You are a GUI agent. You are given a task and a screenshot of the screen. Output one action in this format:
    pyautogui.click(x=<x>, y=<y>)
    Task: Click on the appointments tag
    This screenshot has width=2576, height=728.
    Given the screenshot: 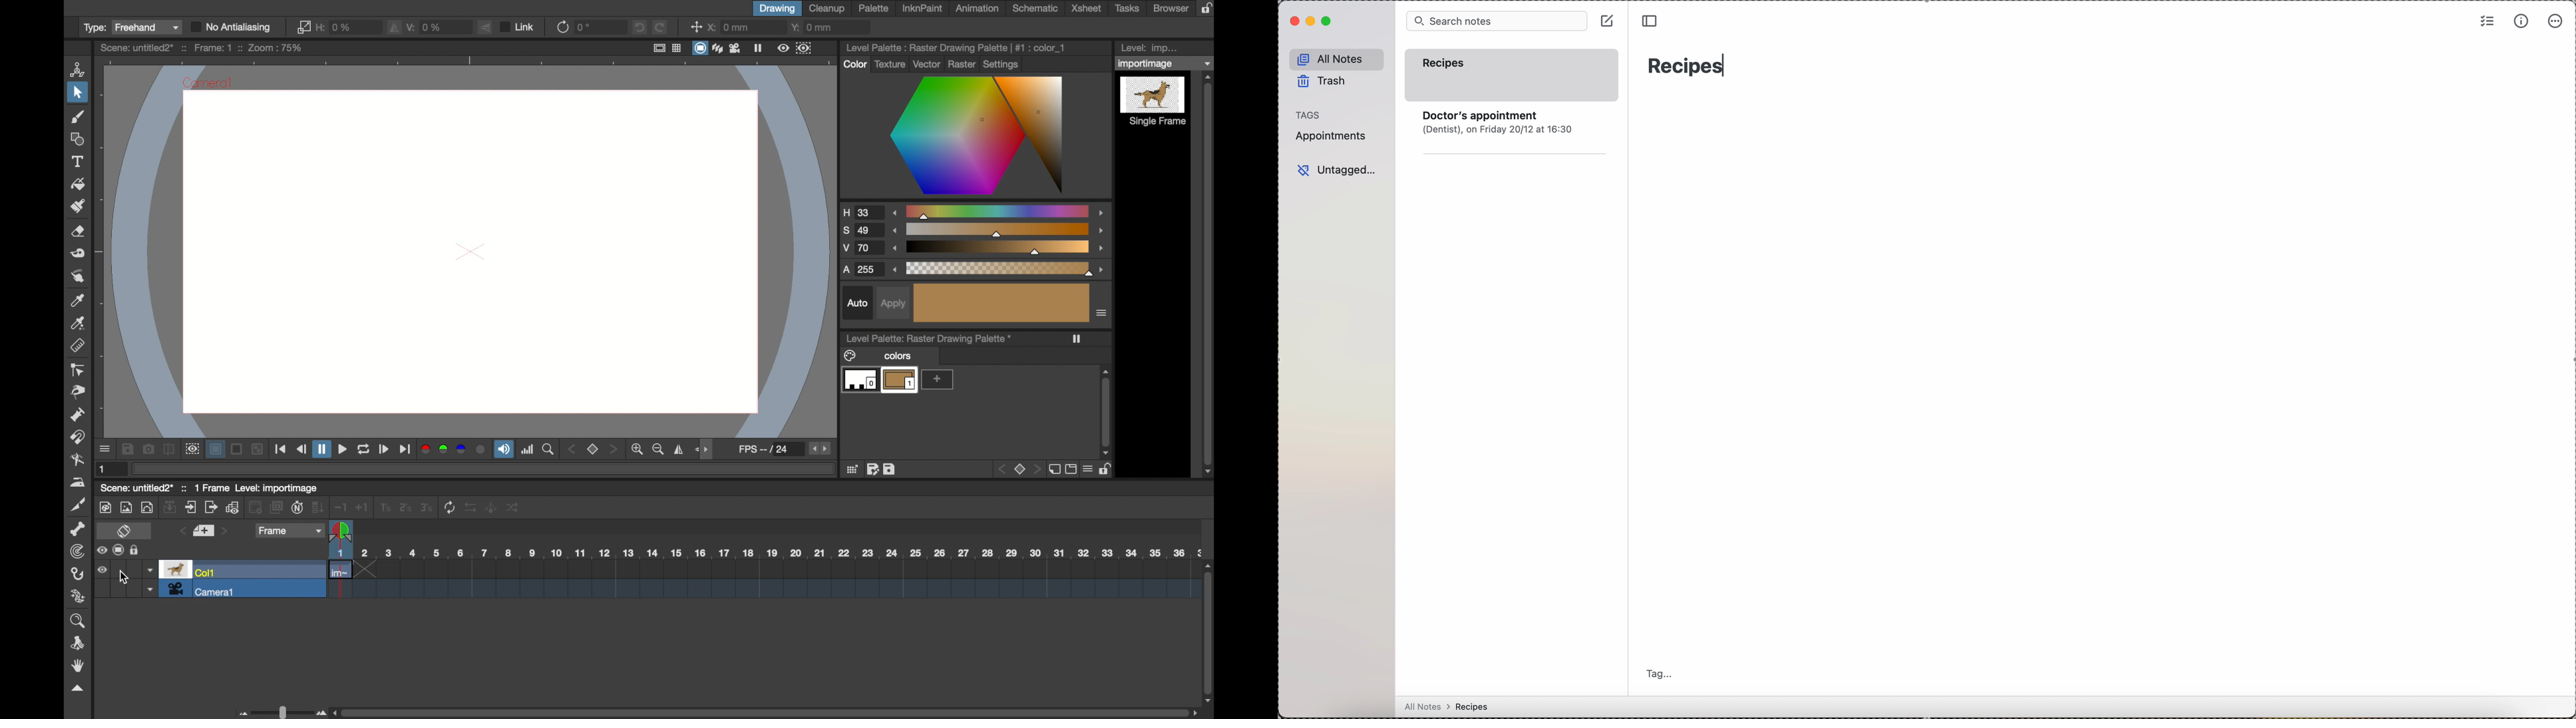 What is the action you would take?
    pyautogui.click(x=1333, y=138)
    